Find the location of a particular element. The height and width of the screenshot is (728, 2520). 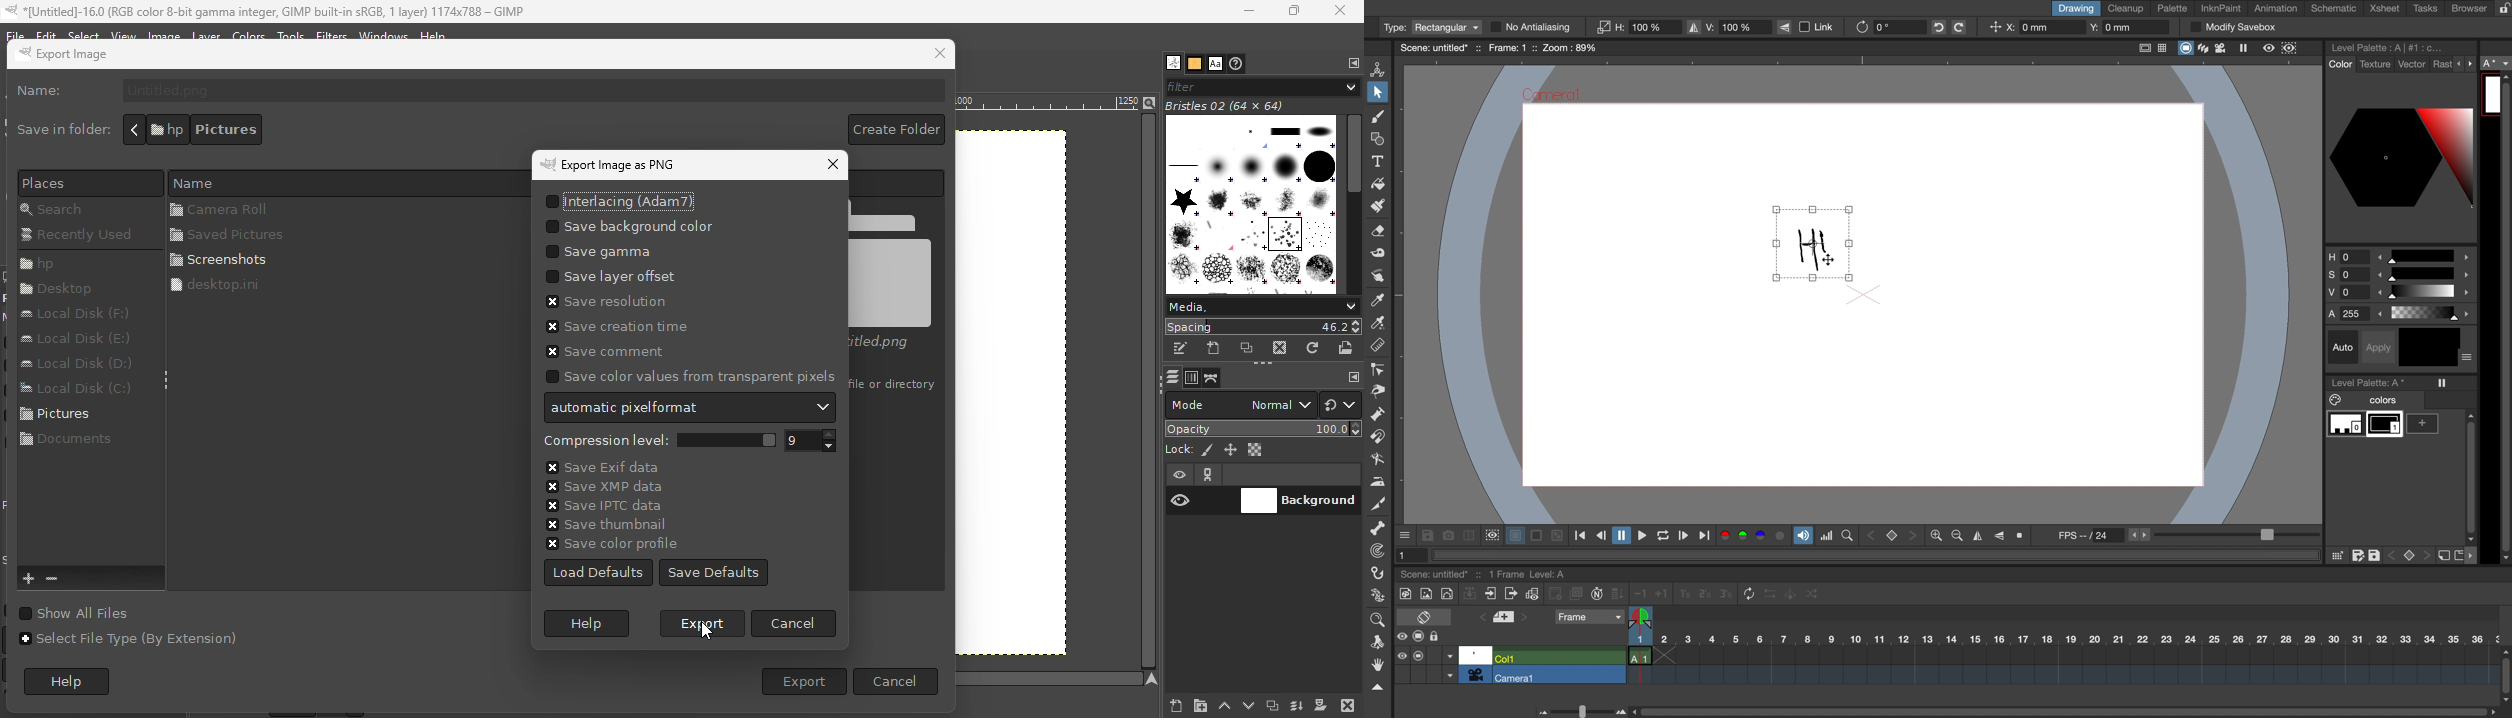

save as is located at coordinates (2359, 555).